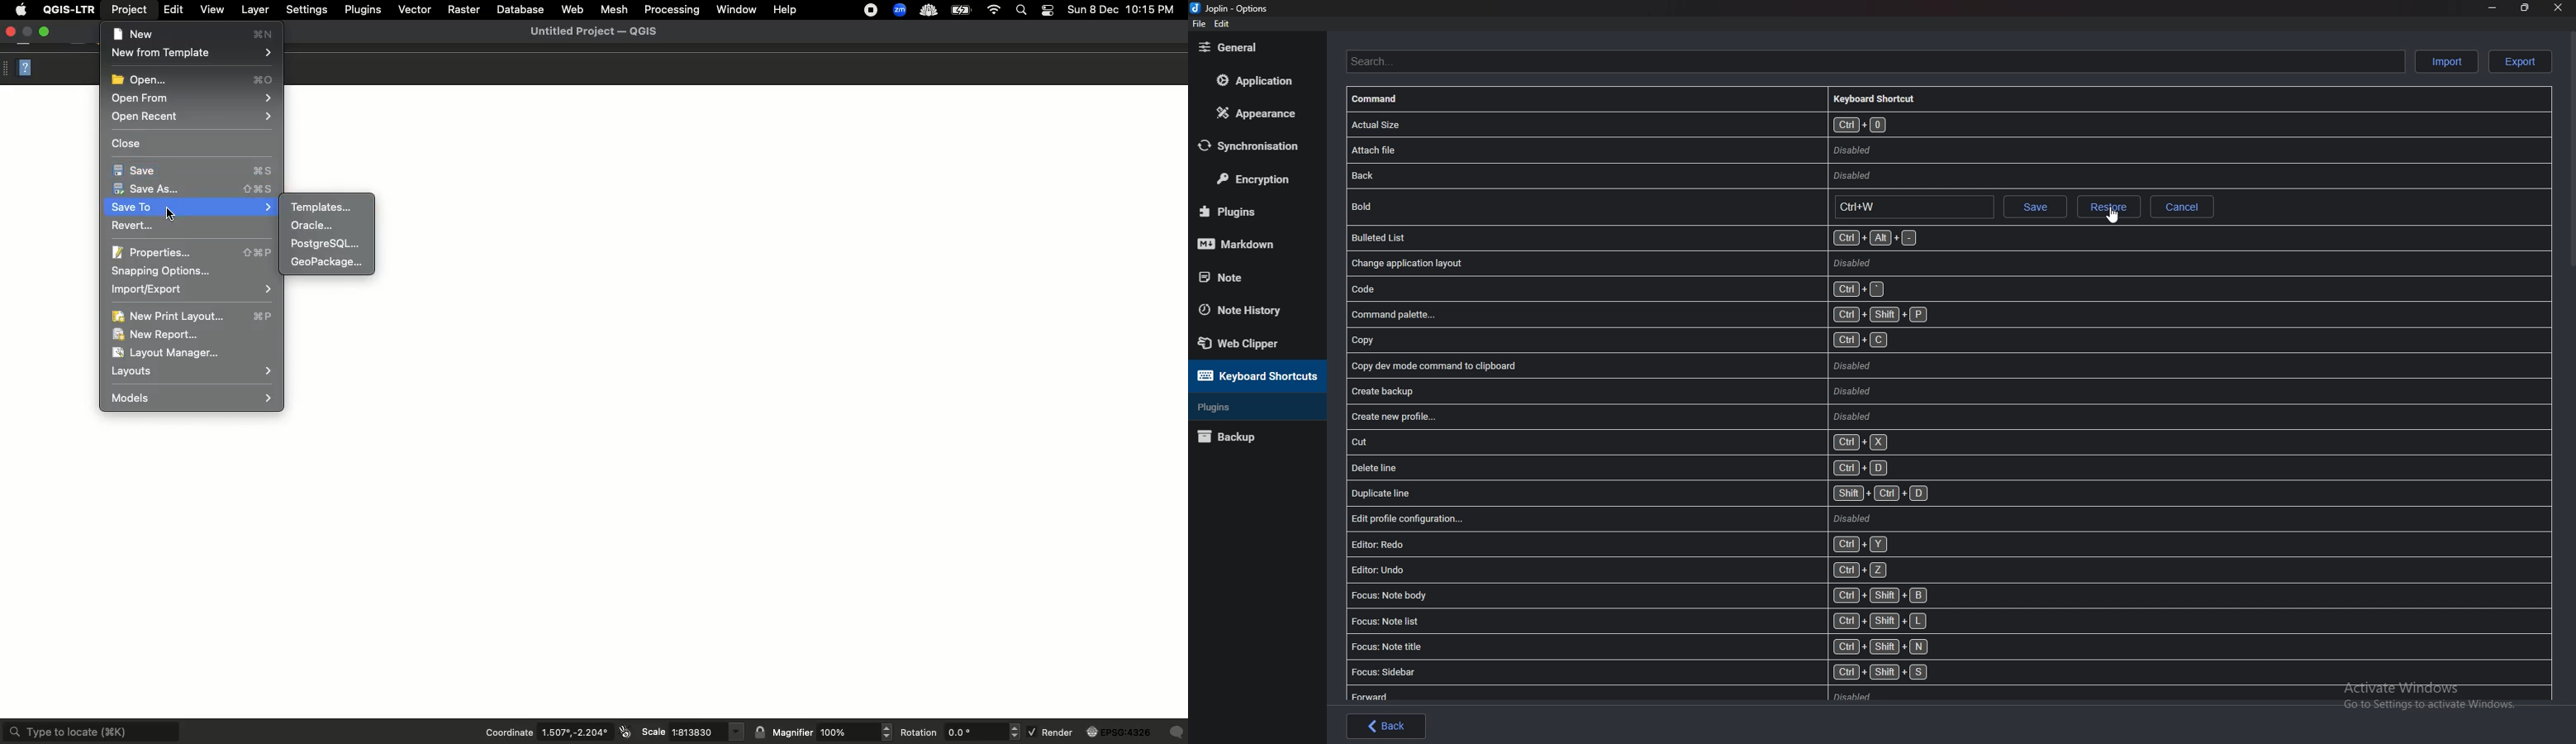  Describe the element at coordinates (1644, 672) in the screenshot. I see `Focus sidebar` at that location.